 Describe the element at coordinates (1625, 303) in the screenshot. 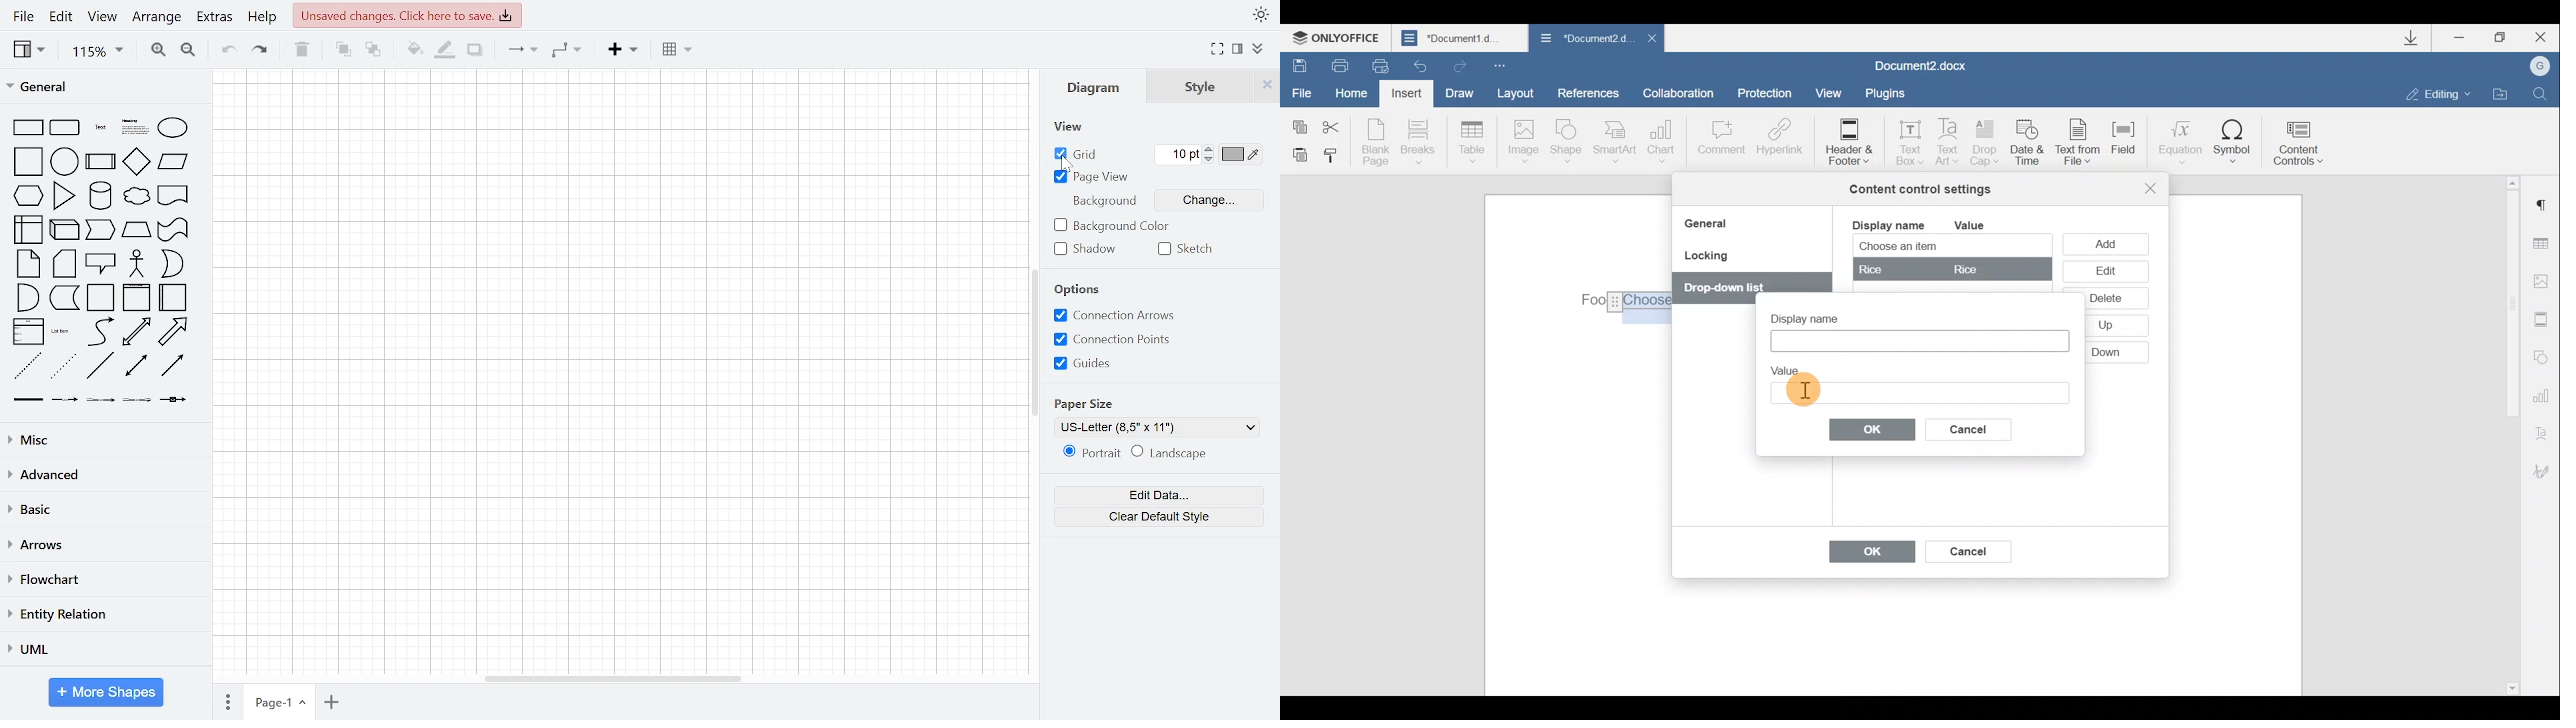

I see `` at that location.